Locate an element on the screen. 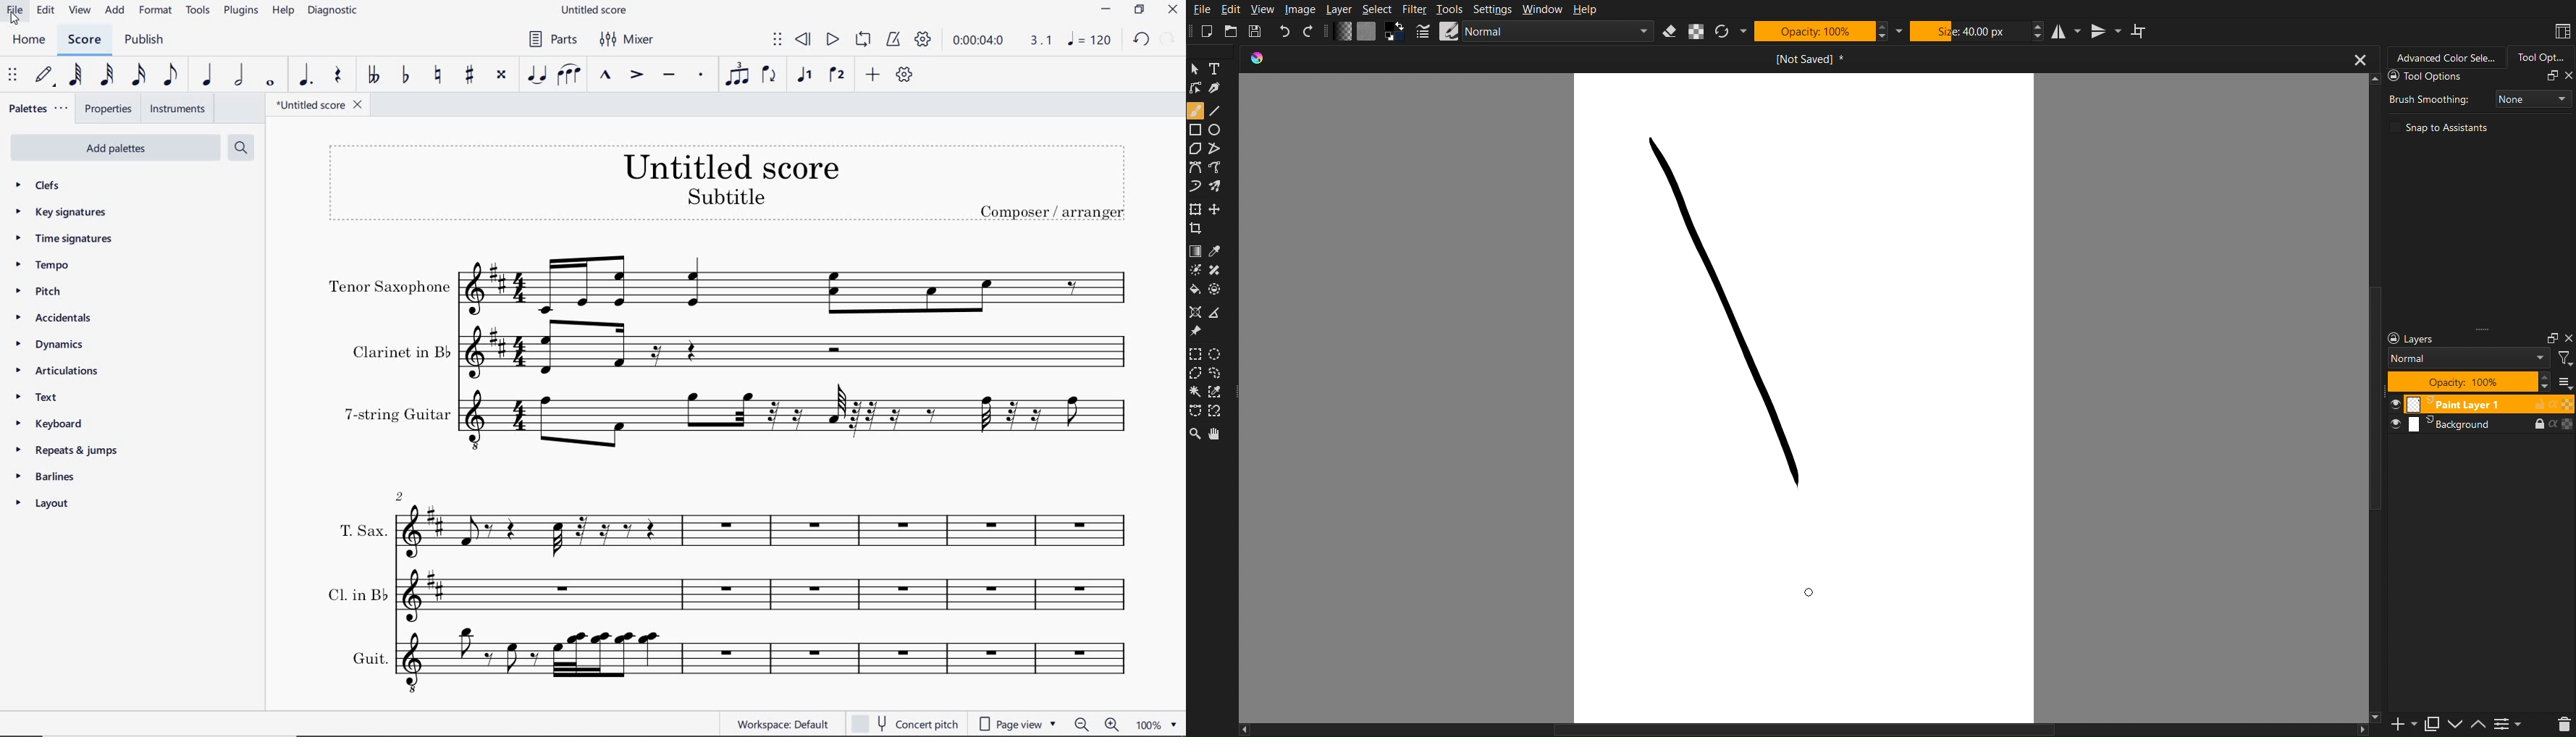 The image size is (2576, 756). Color Picker is located at coordinates (1221, 251).